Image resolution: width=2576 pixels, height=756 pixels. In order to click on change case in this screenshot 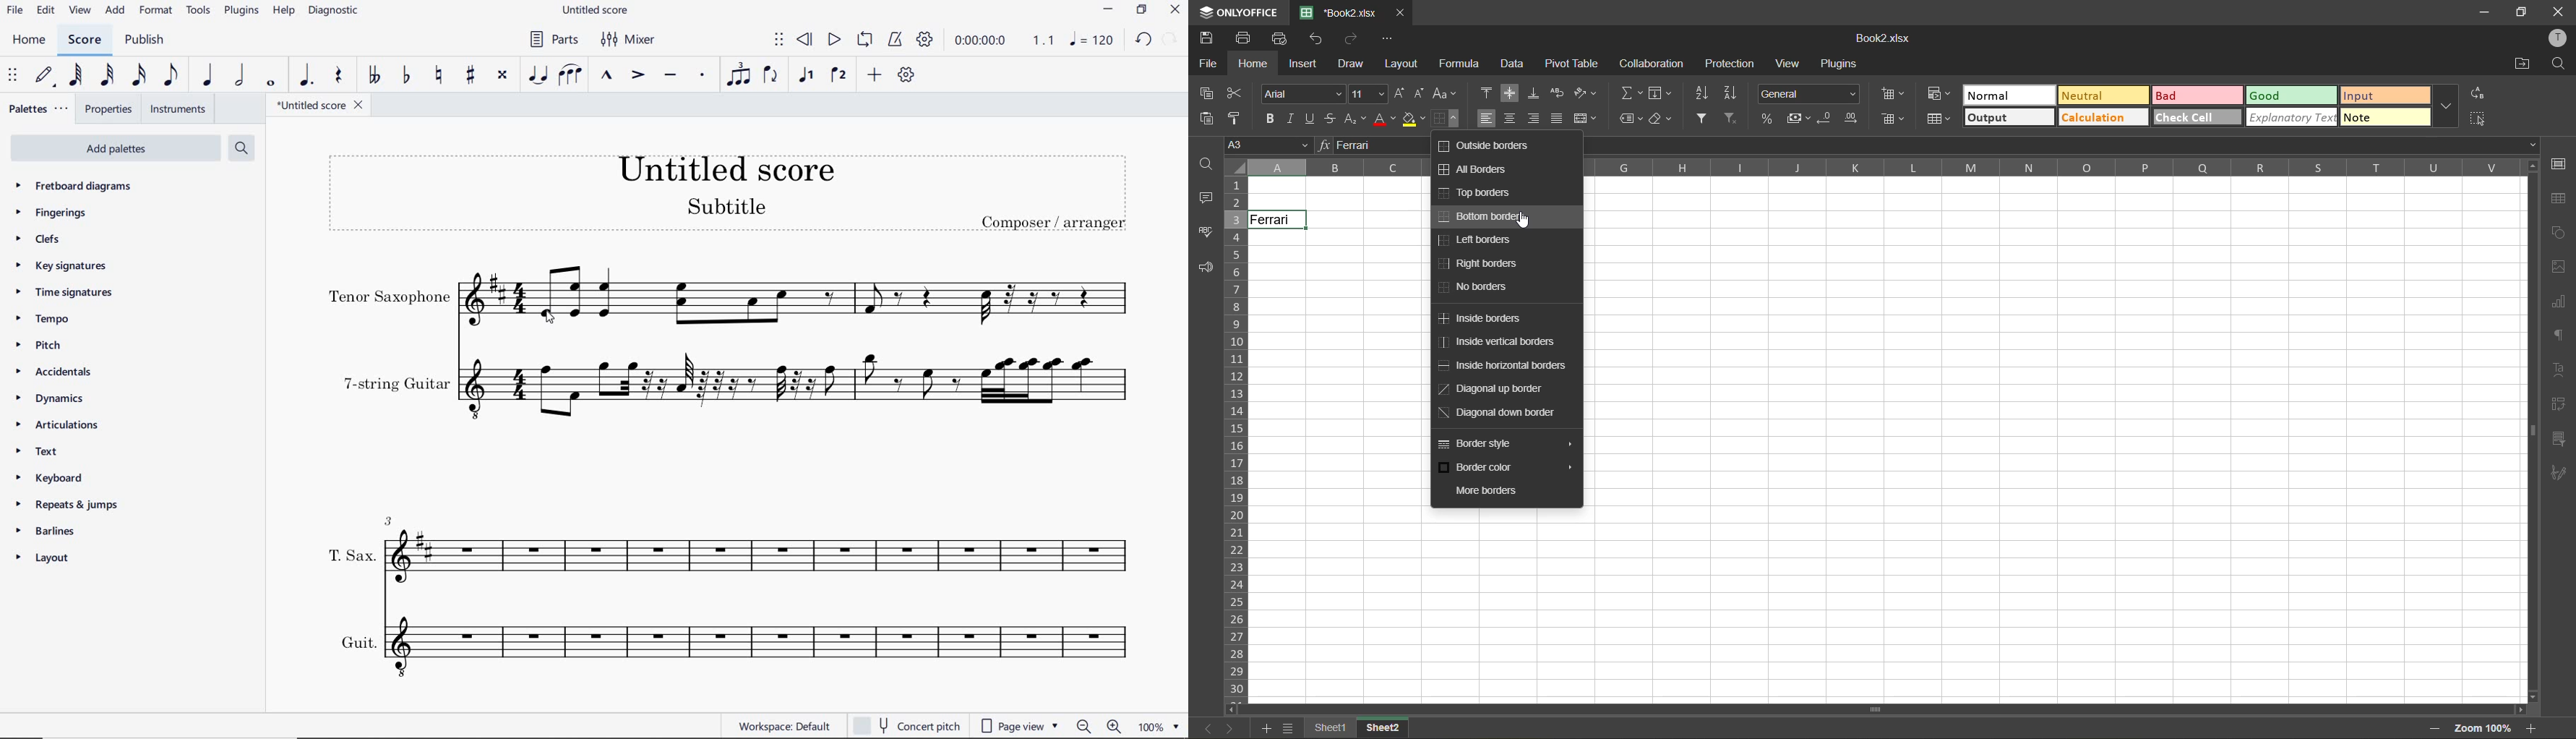, I will do `click(1448, 93)`.